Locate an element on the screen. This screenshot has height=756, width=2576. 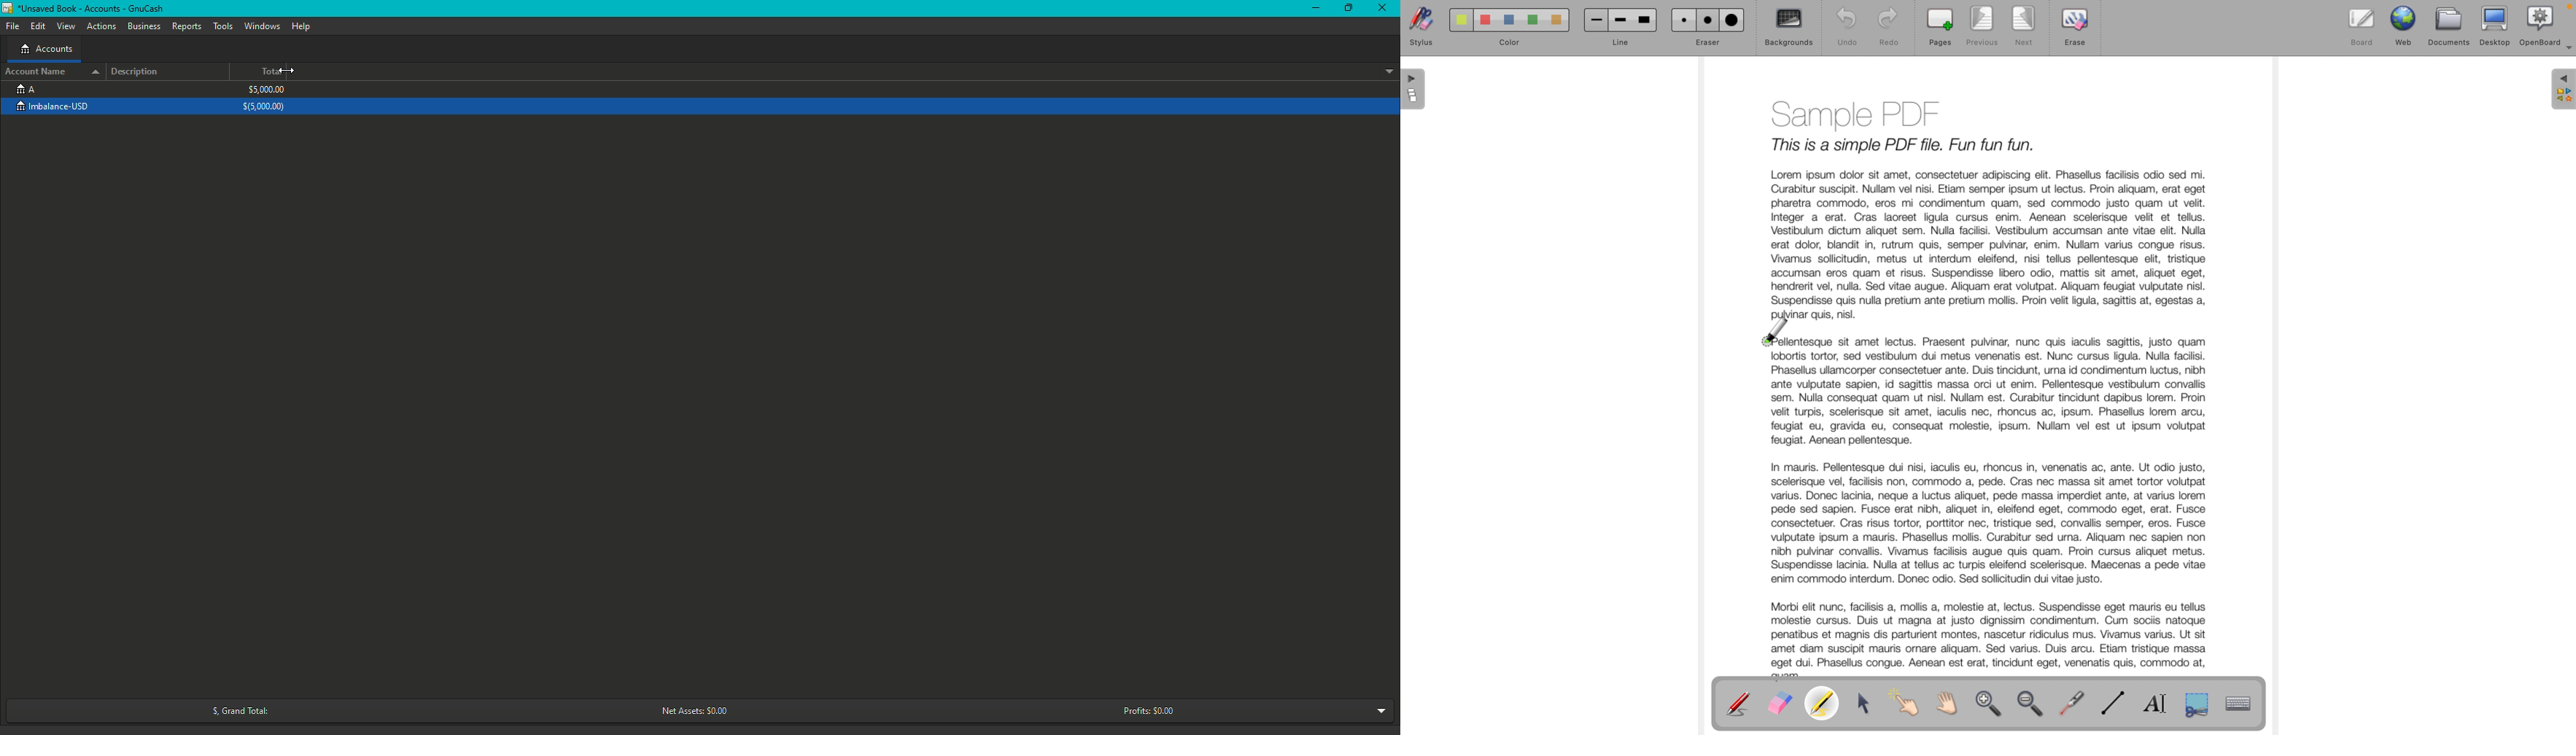
previous is located at coordinates (1987, 27).